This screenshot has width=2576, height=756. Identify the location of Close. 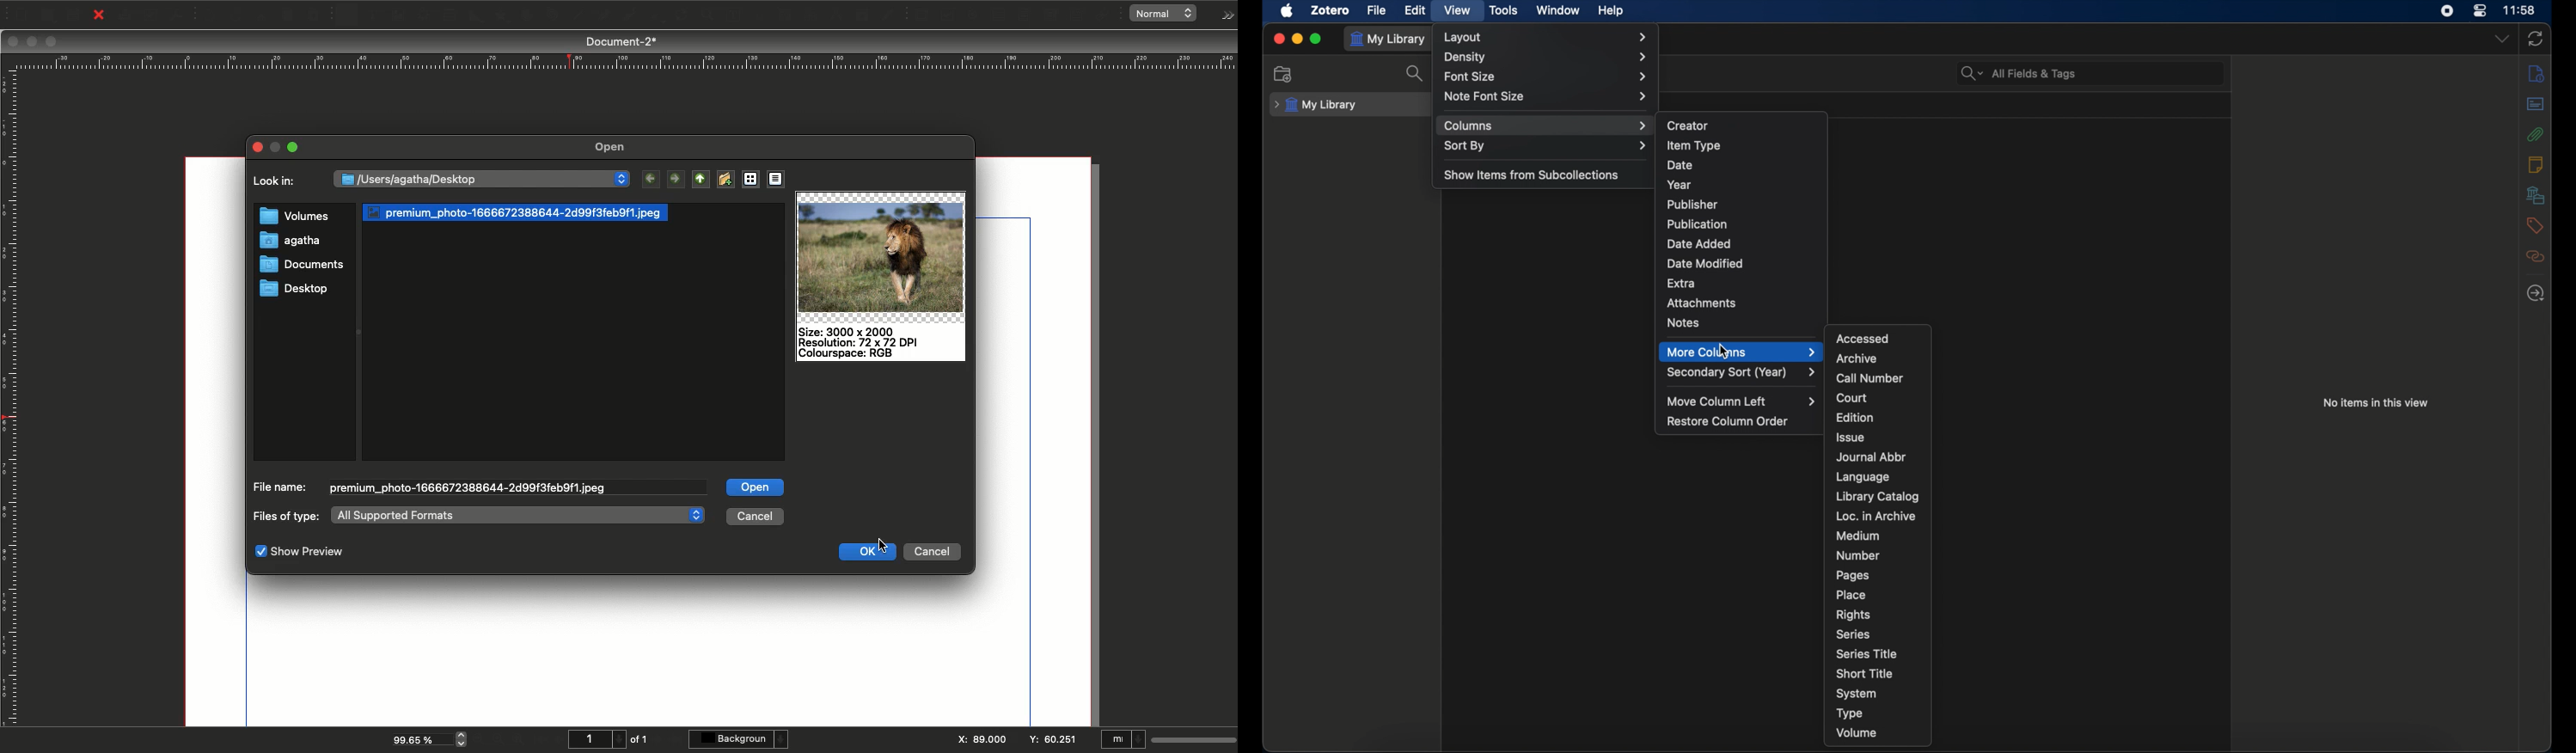
(13, 41).